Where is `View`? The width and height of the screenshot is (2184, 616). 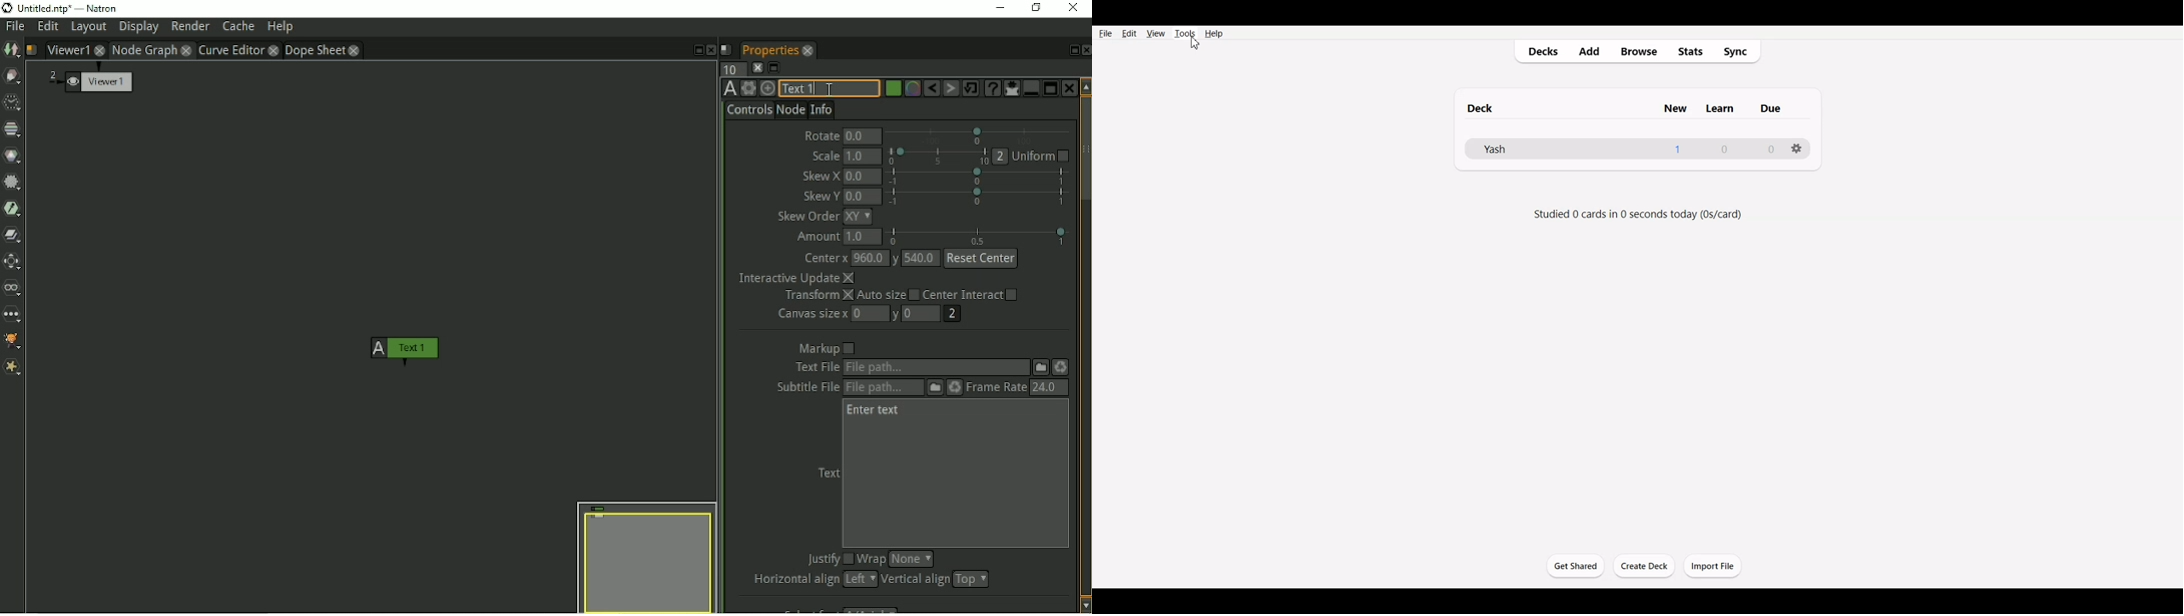
View is located at coordinates (1155, 33).